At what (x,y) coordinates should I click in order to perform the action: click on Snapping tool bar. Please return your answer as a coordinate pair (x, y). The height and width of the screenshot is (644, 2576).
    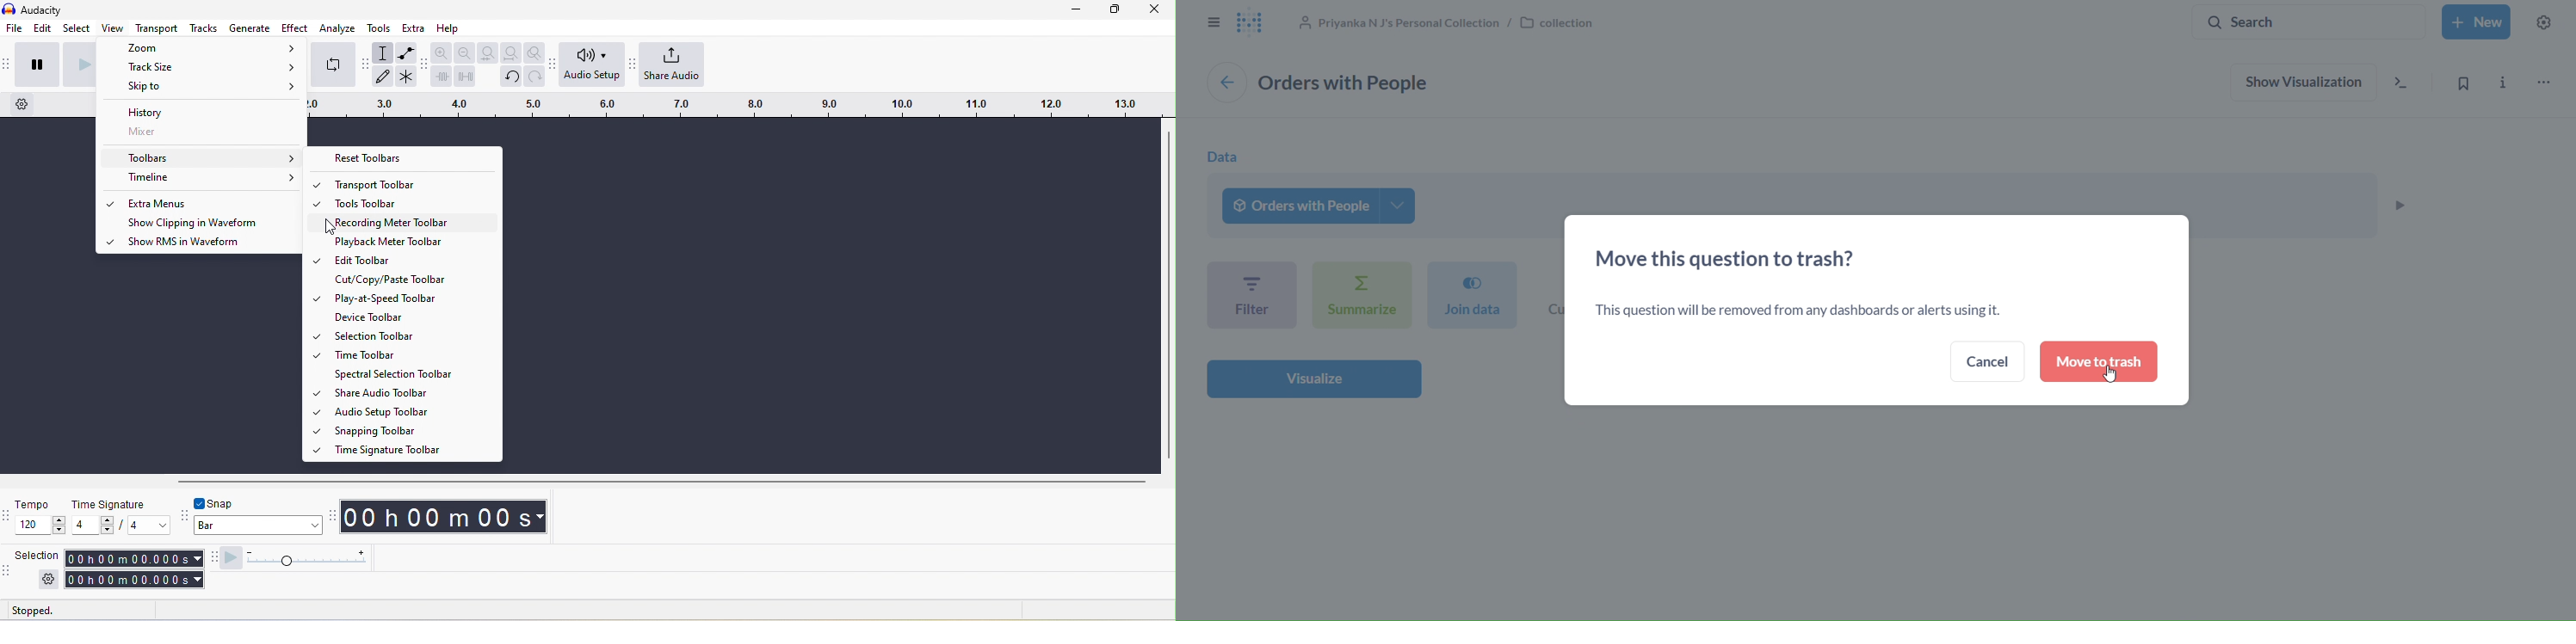
    Looking at the image, I should click on (413, 430).